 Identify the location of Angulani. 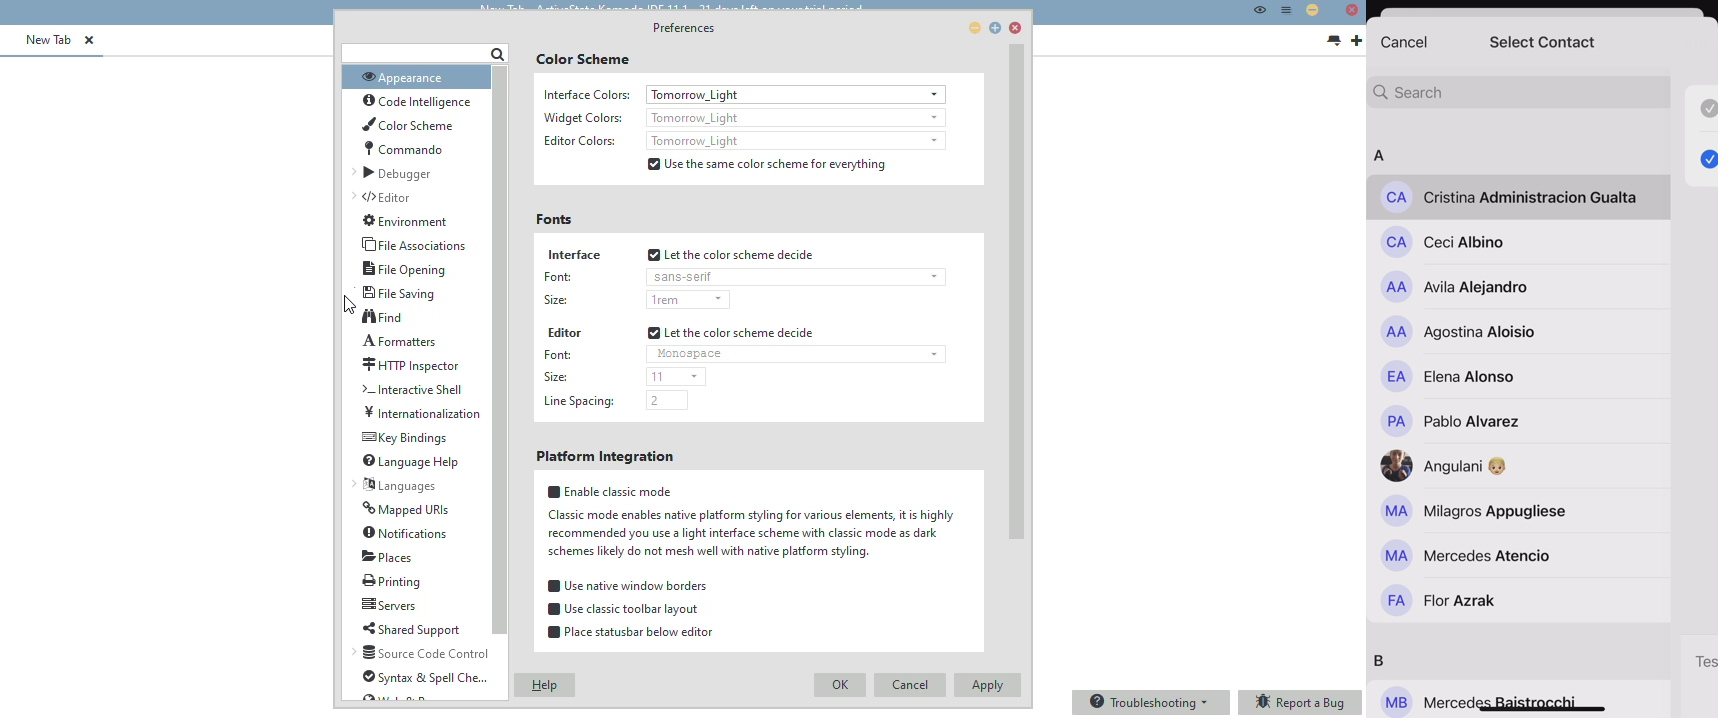
(1431, 466).